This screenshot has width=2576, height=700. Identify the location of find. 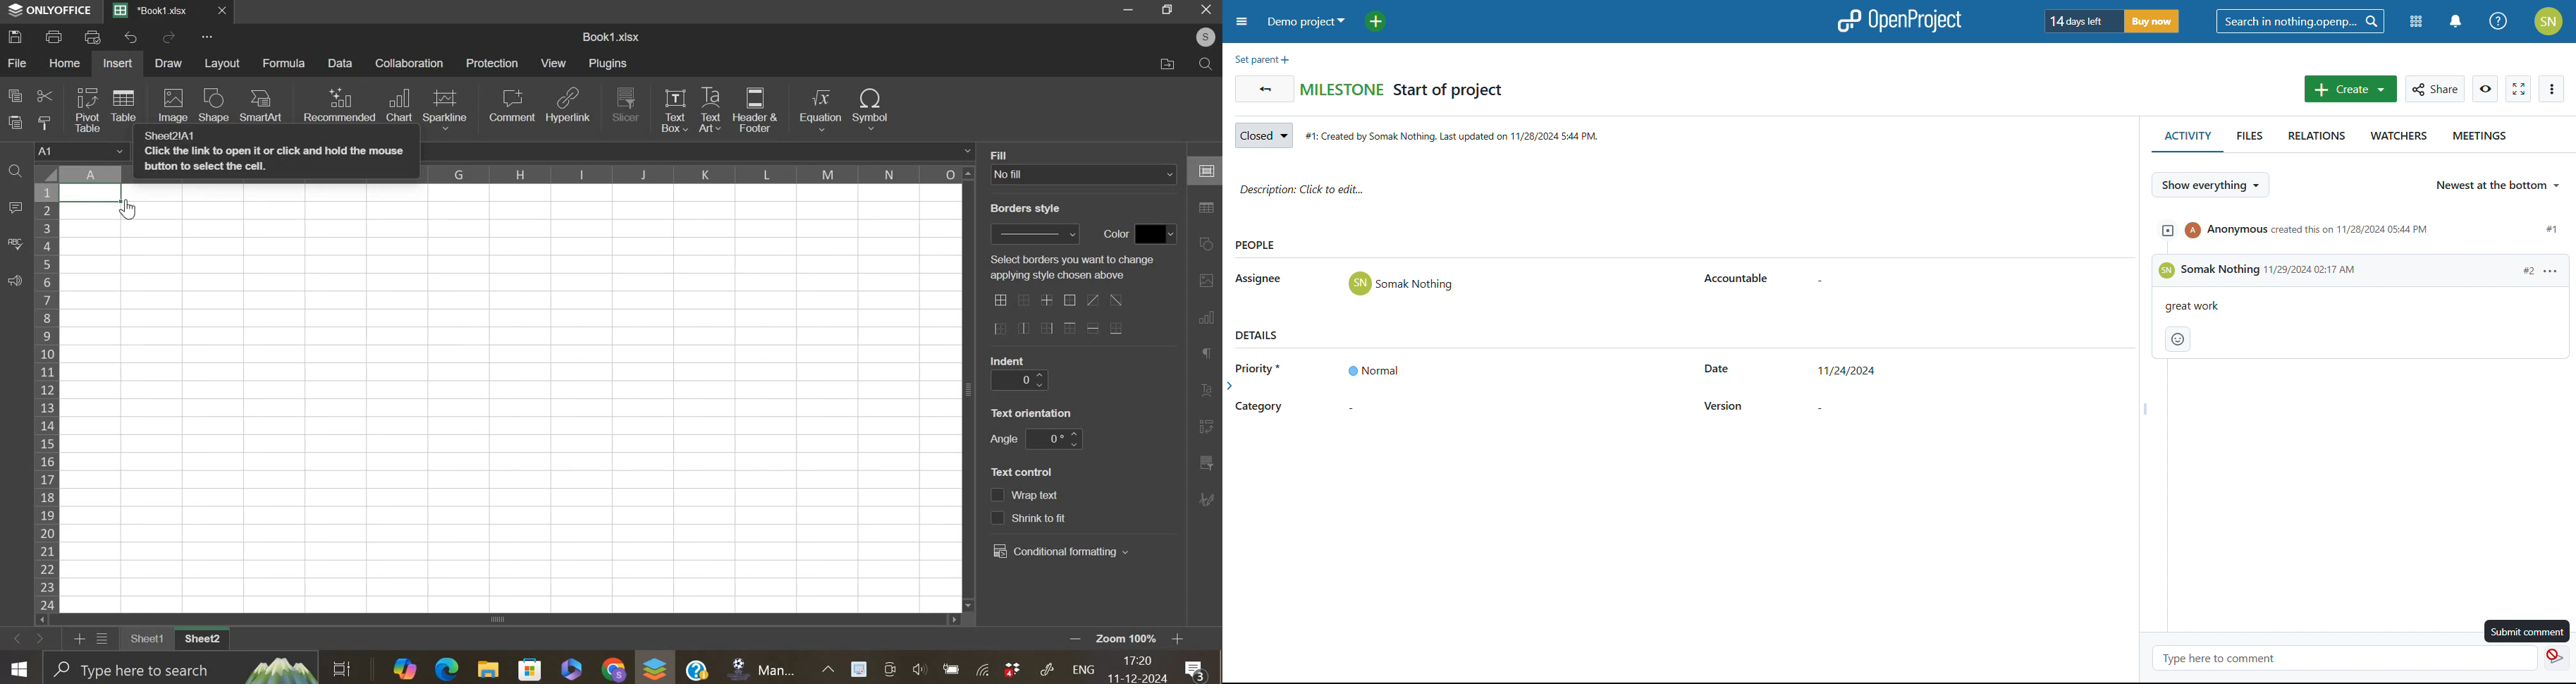
(15, 173).